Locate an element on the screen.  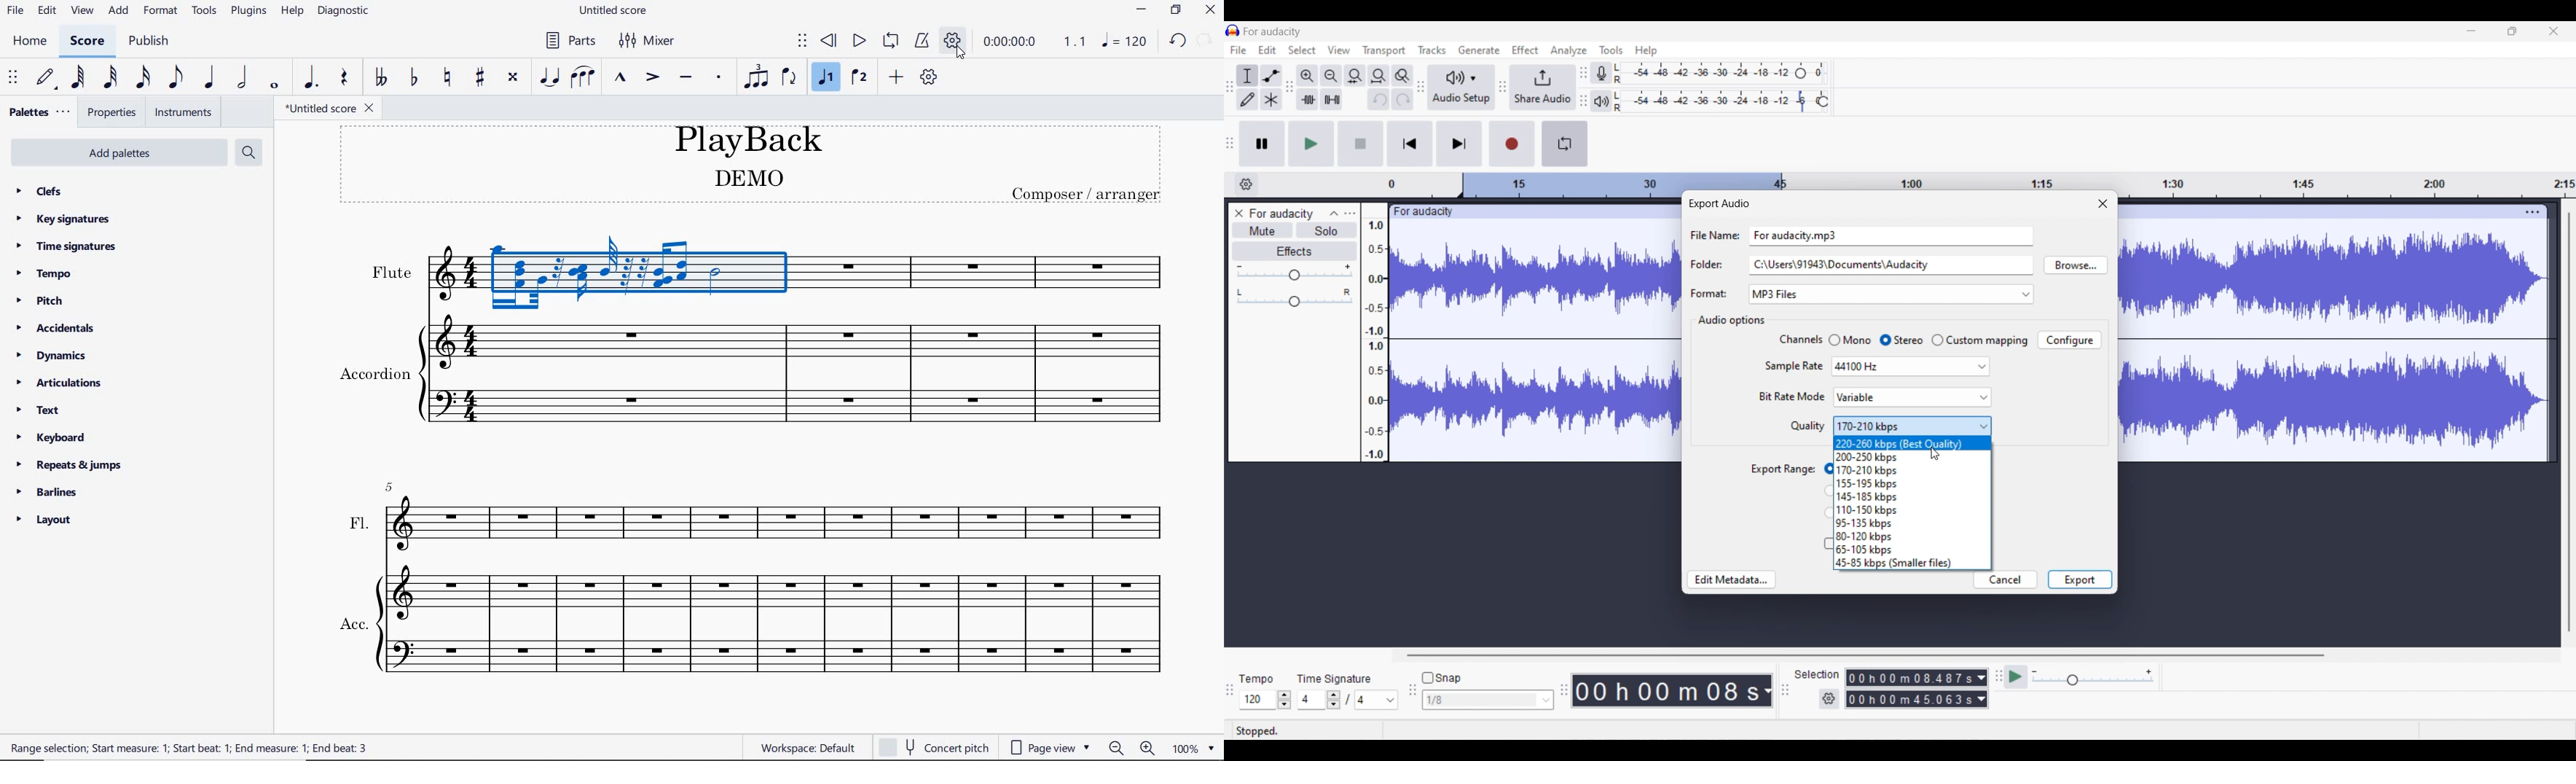
tempo is located at coordinates (43, 273).